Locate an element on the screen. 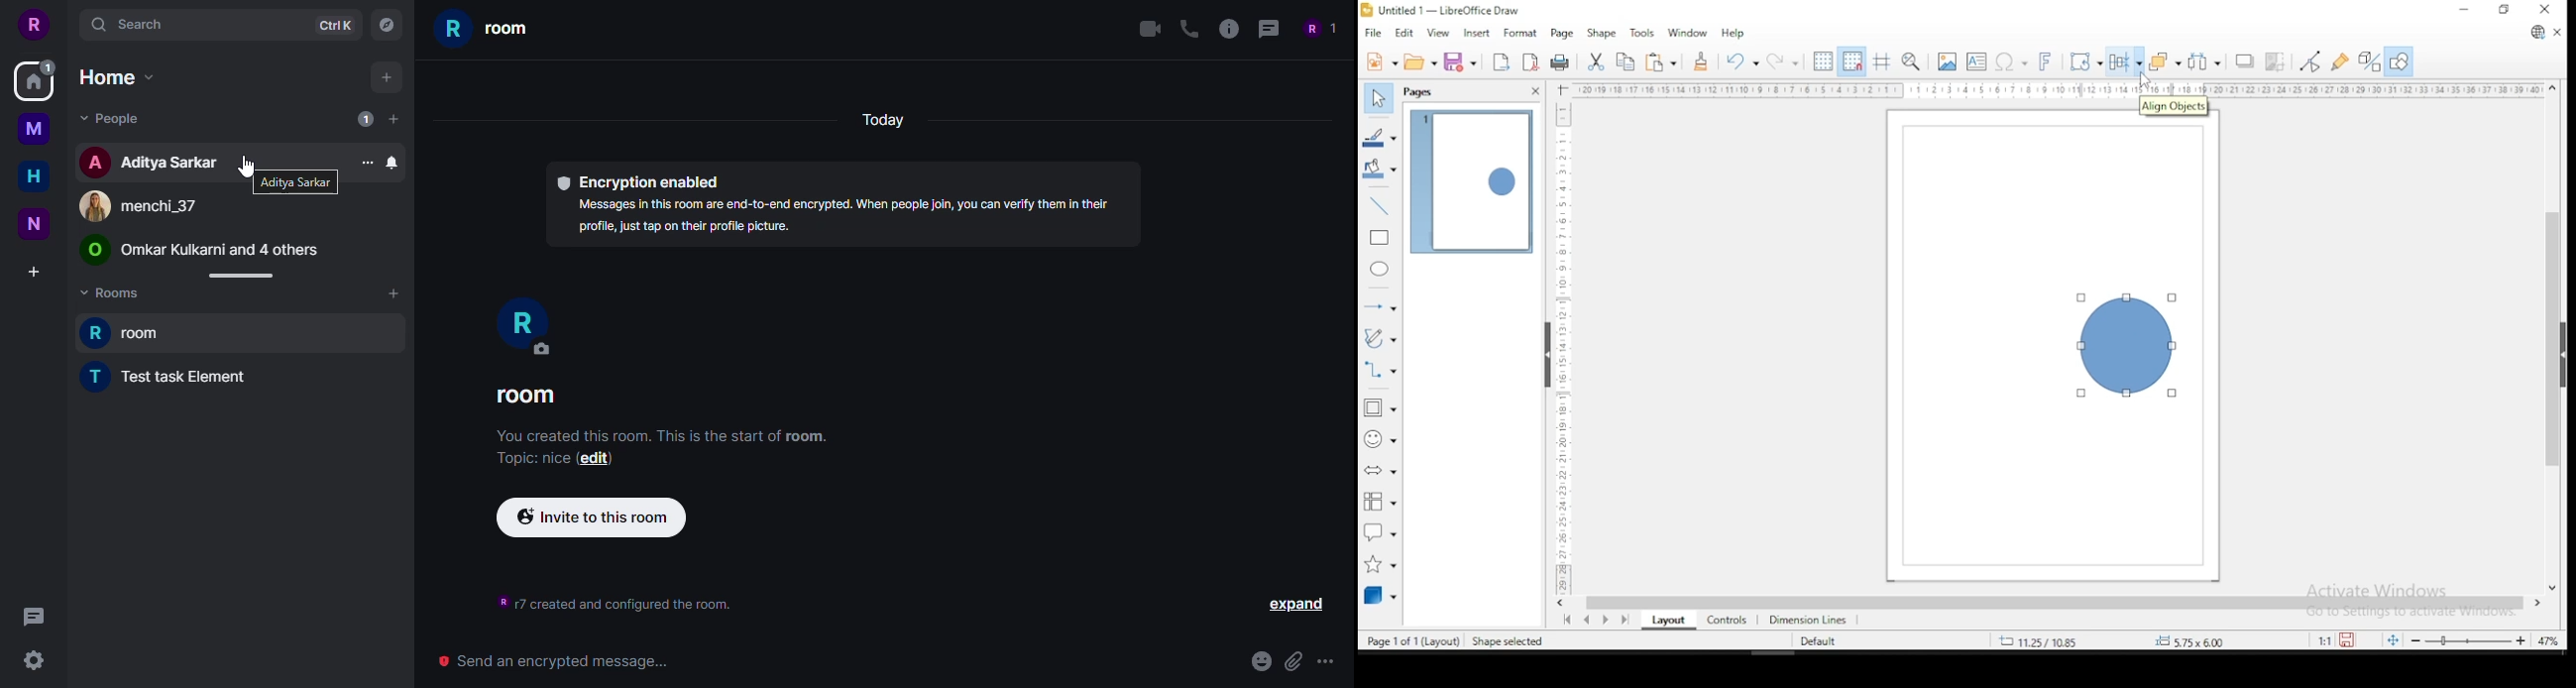 The height and width of the screenshot is (700, 2576). ctrl K is located at coordinates (334, 25).